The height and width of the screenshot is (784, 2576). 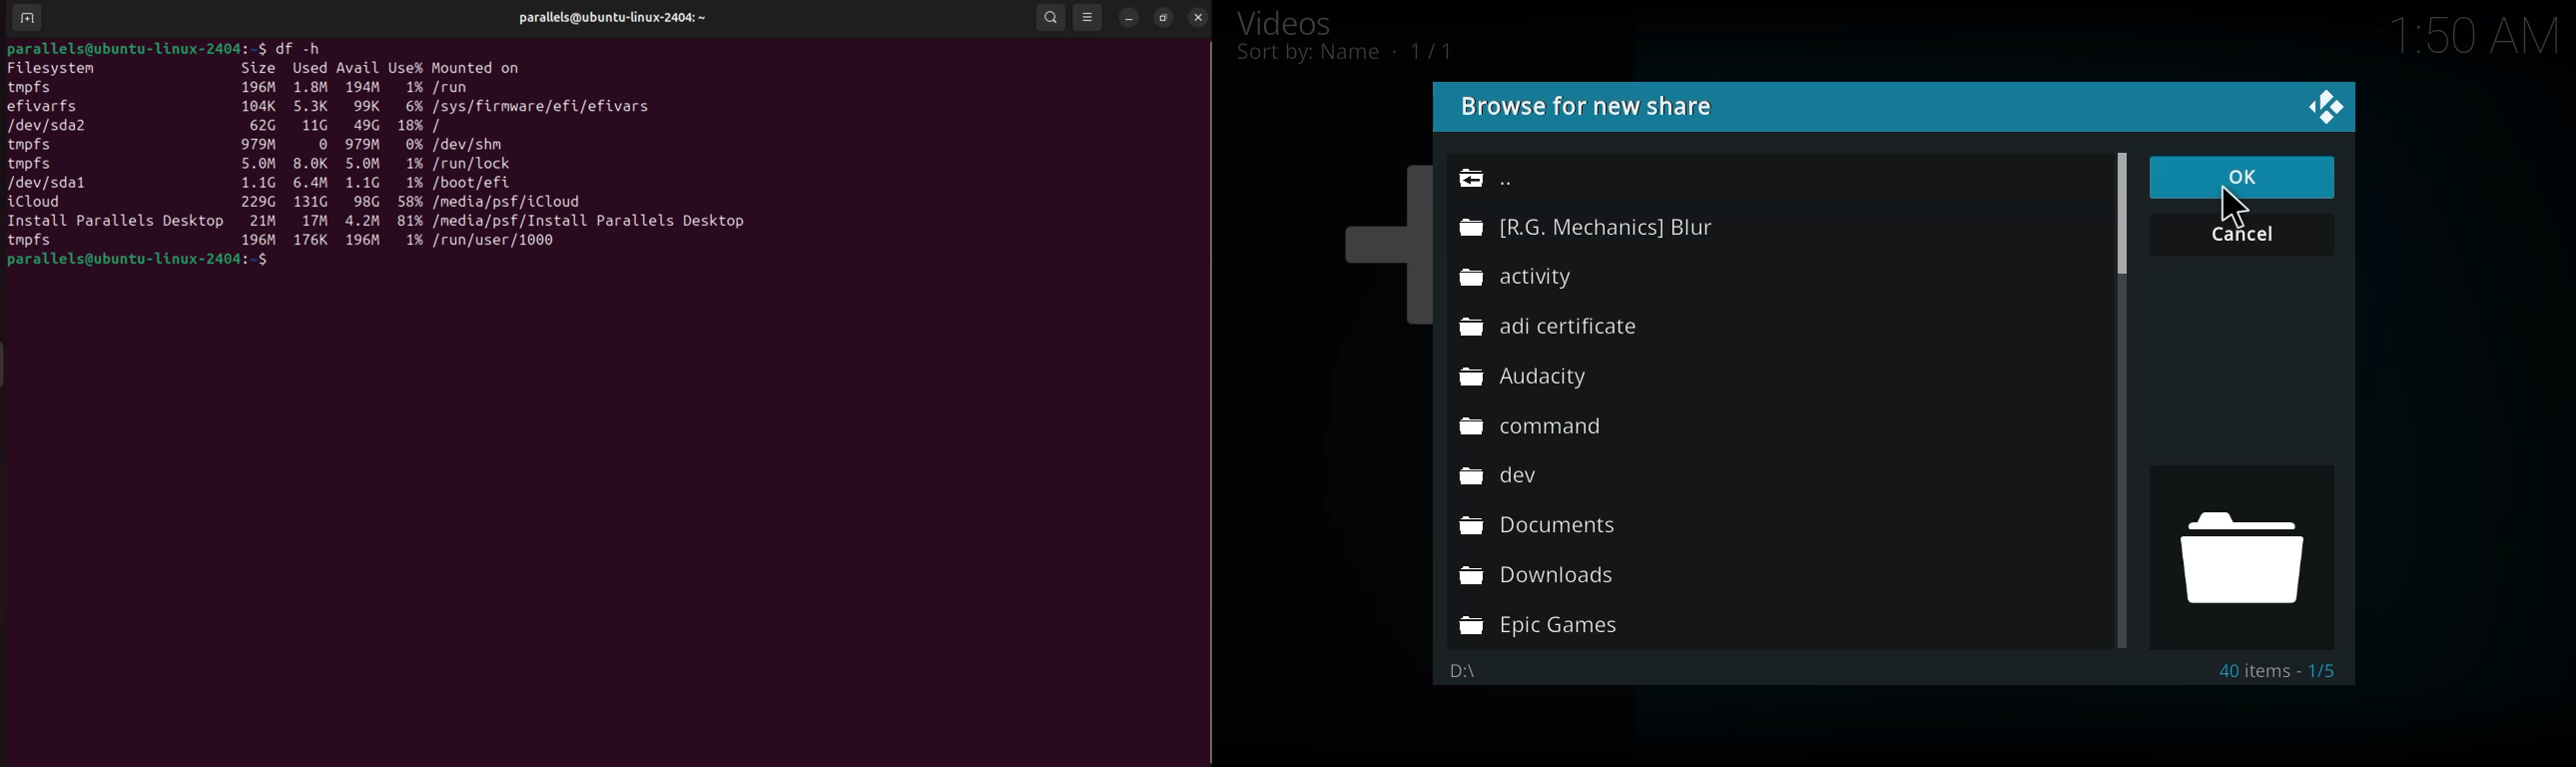 I want to click on parallels@ubuntu-linux-2404:~$, so click(x=137, y=46).